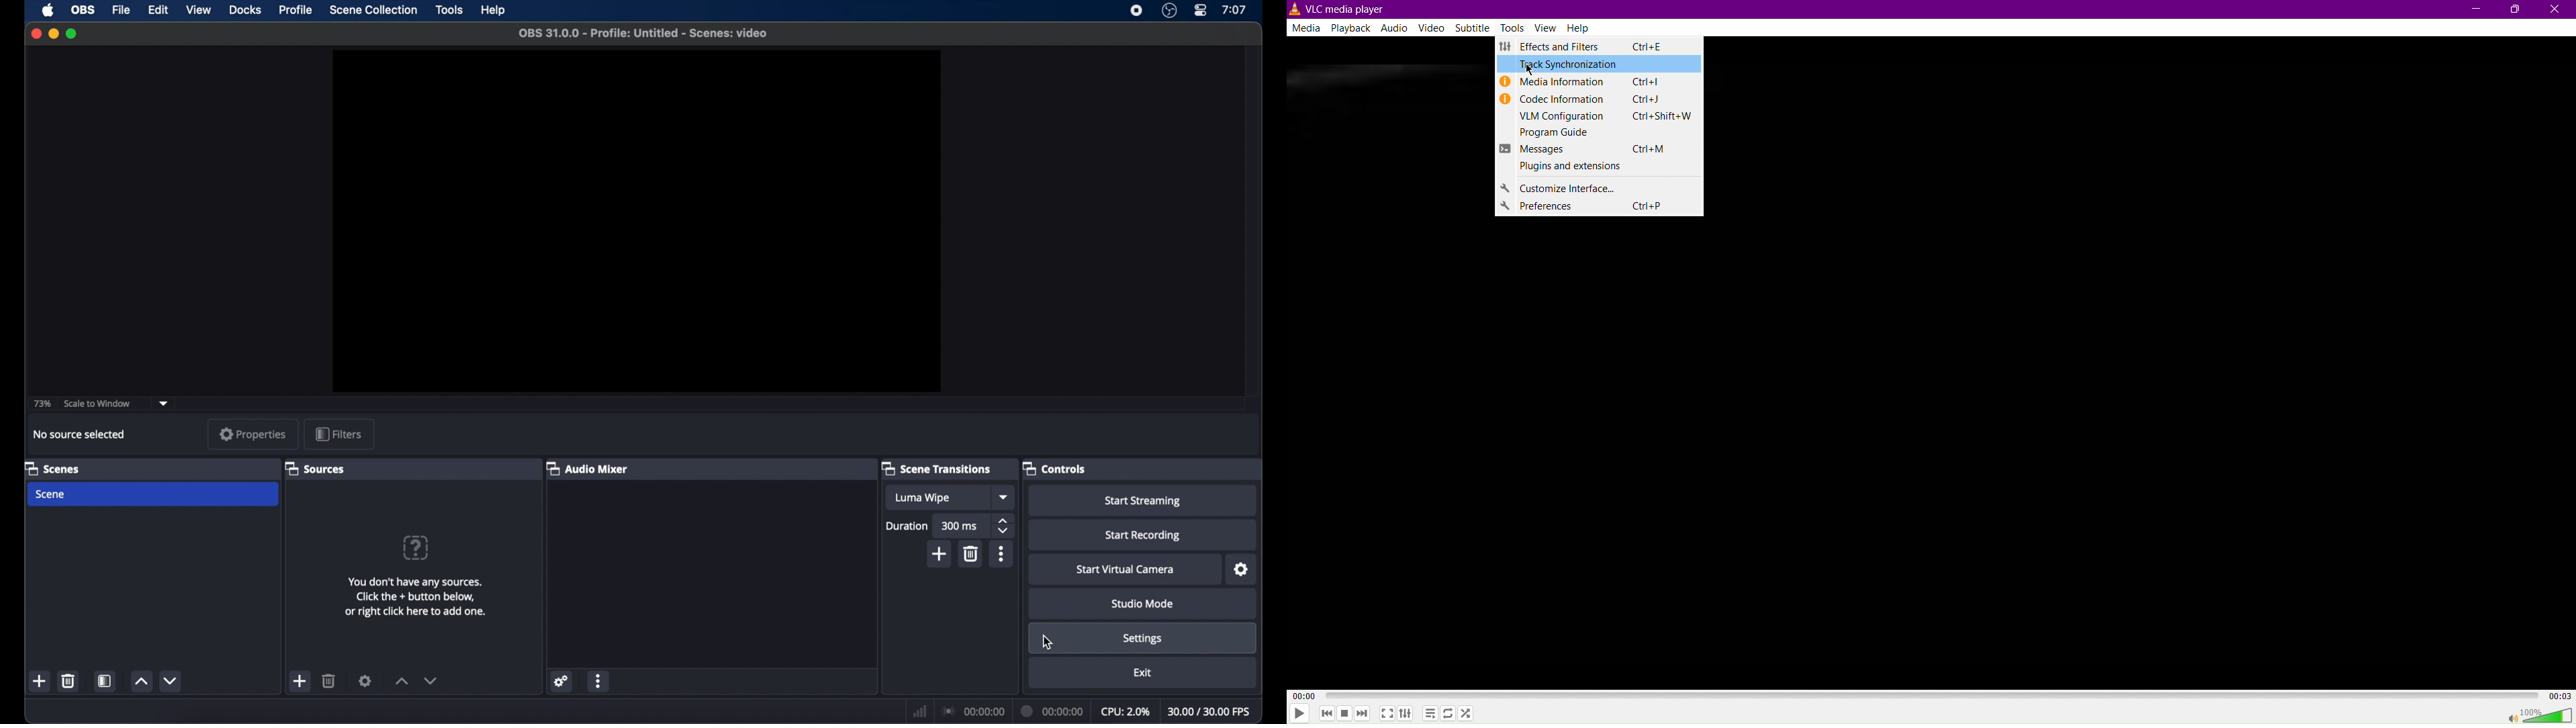 The height and width of the screenshot is (728, 2576). I want to click on timeline, so click(1932, 695).